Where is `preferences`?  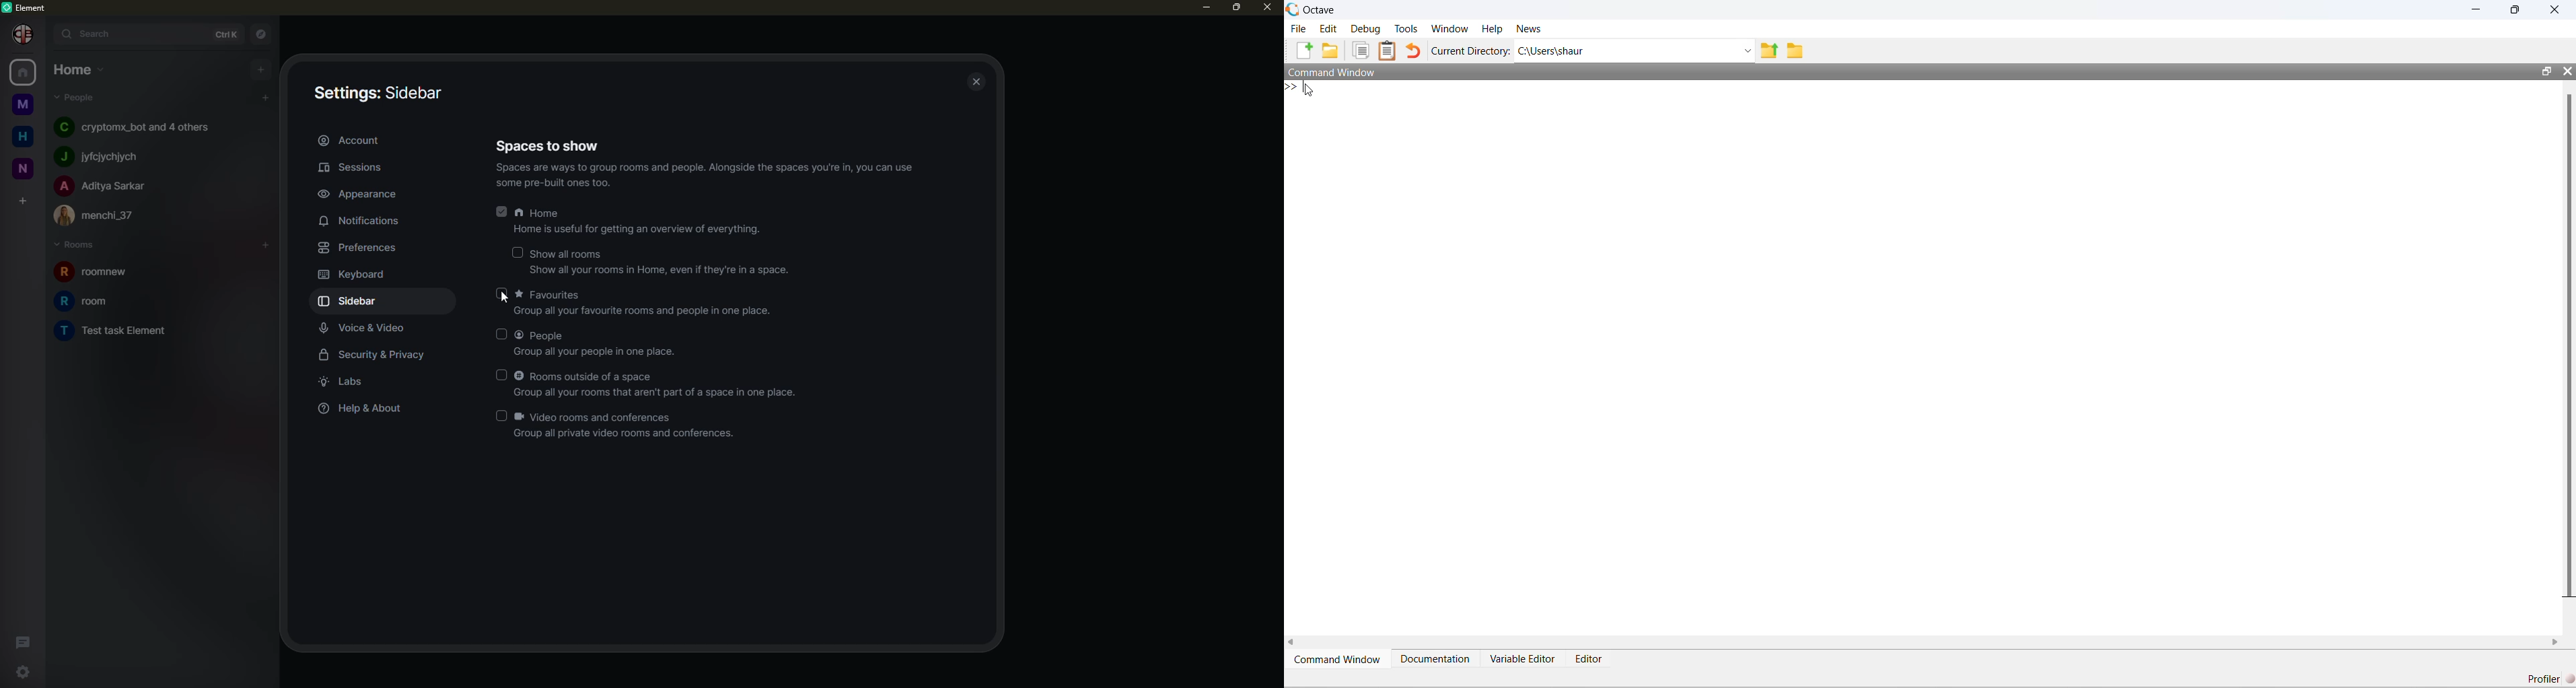 preferences is located at coordinates (358, 248).